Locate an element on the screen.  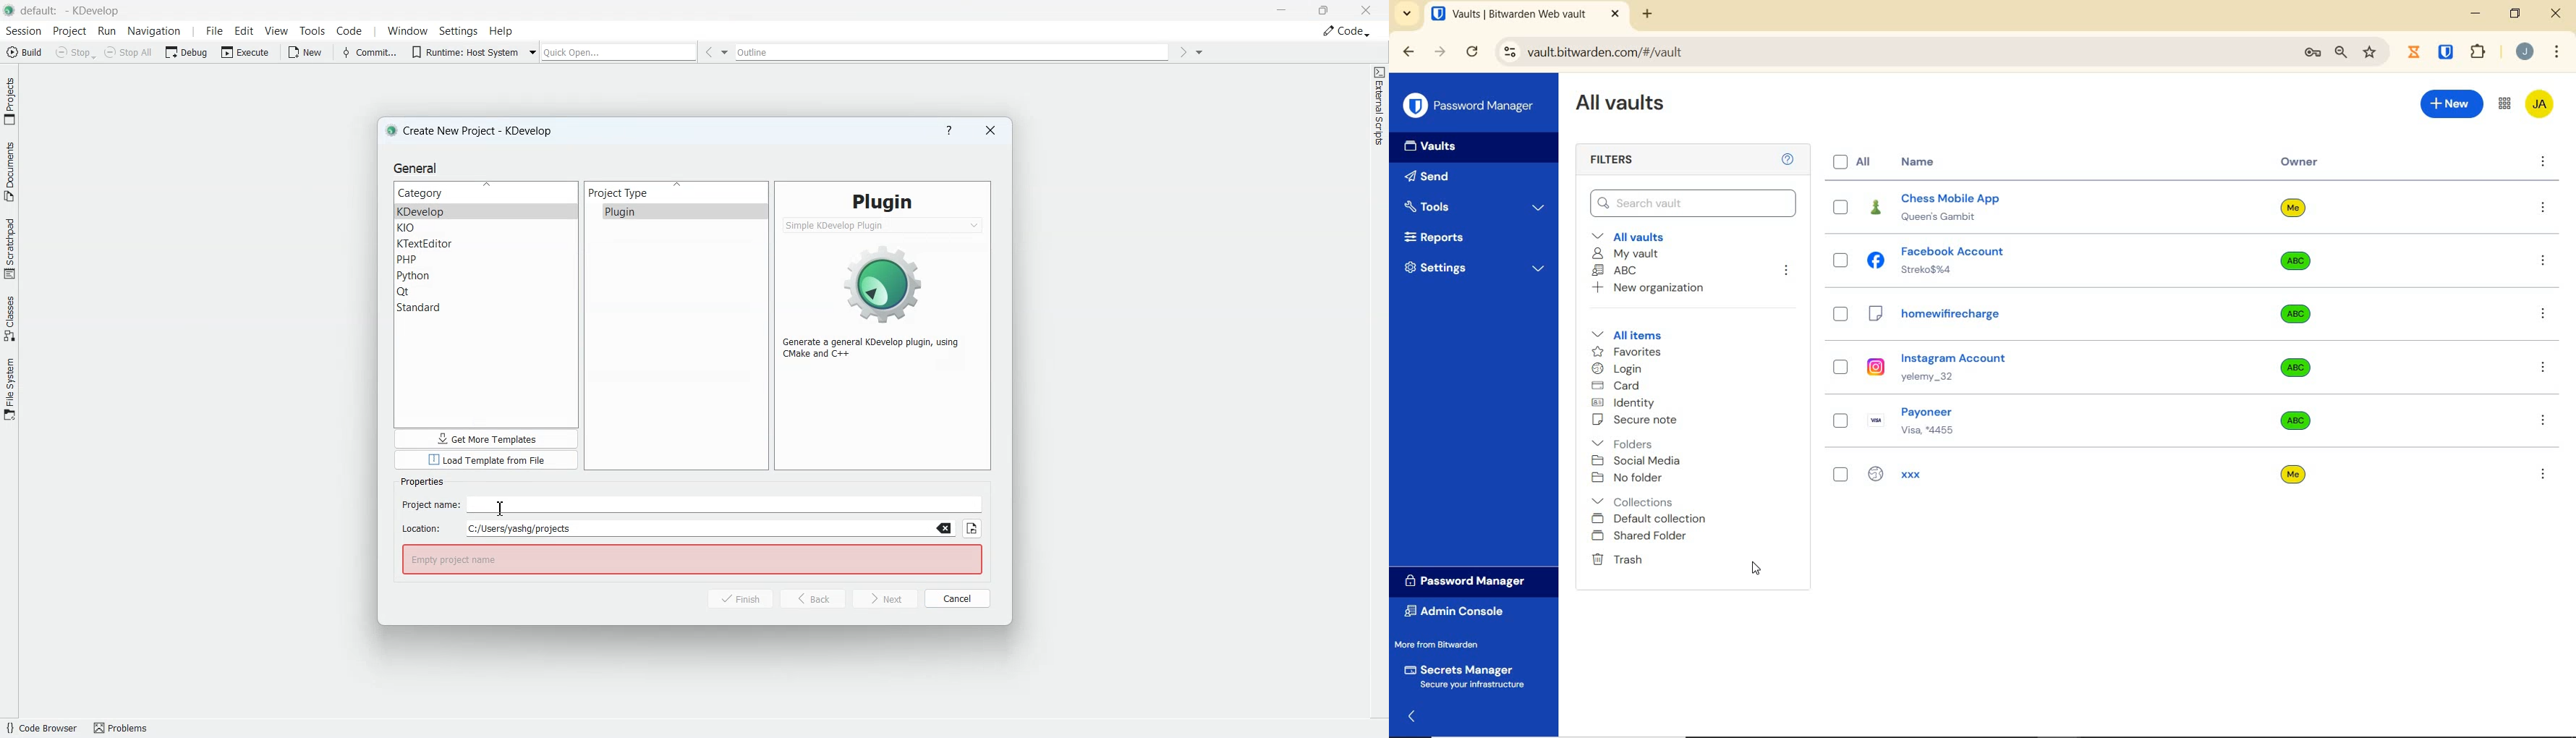
All vaults is located at coordinates (1643, 236).